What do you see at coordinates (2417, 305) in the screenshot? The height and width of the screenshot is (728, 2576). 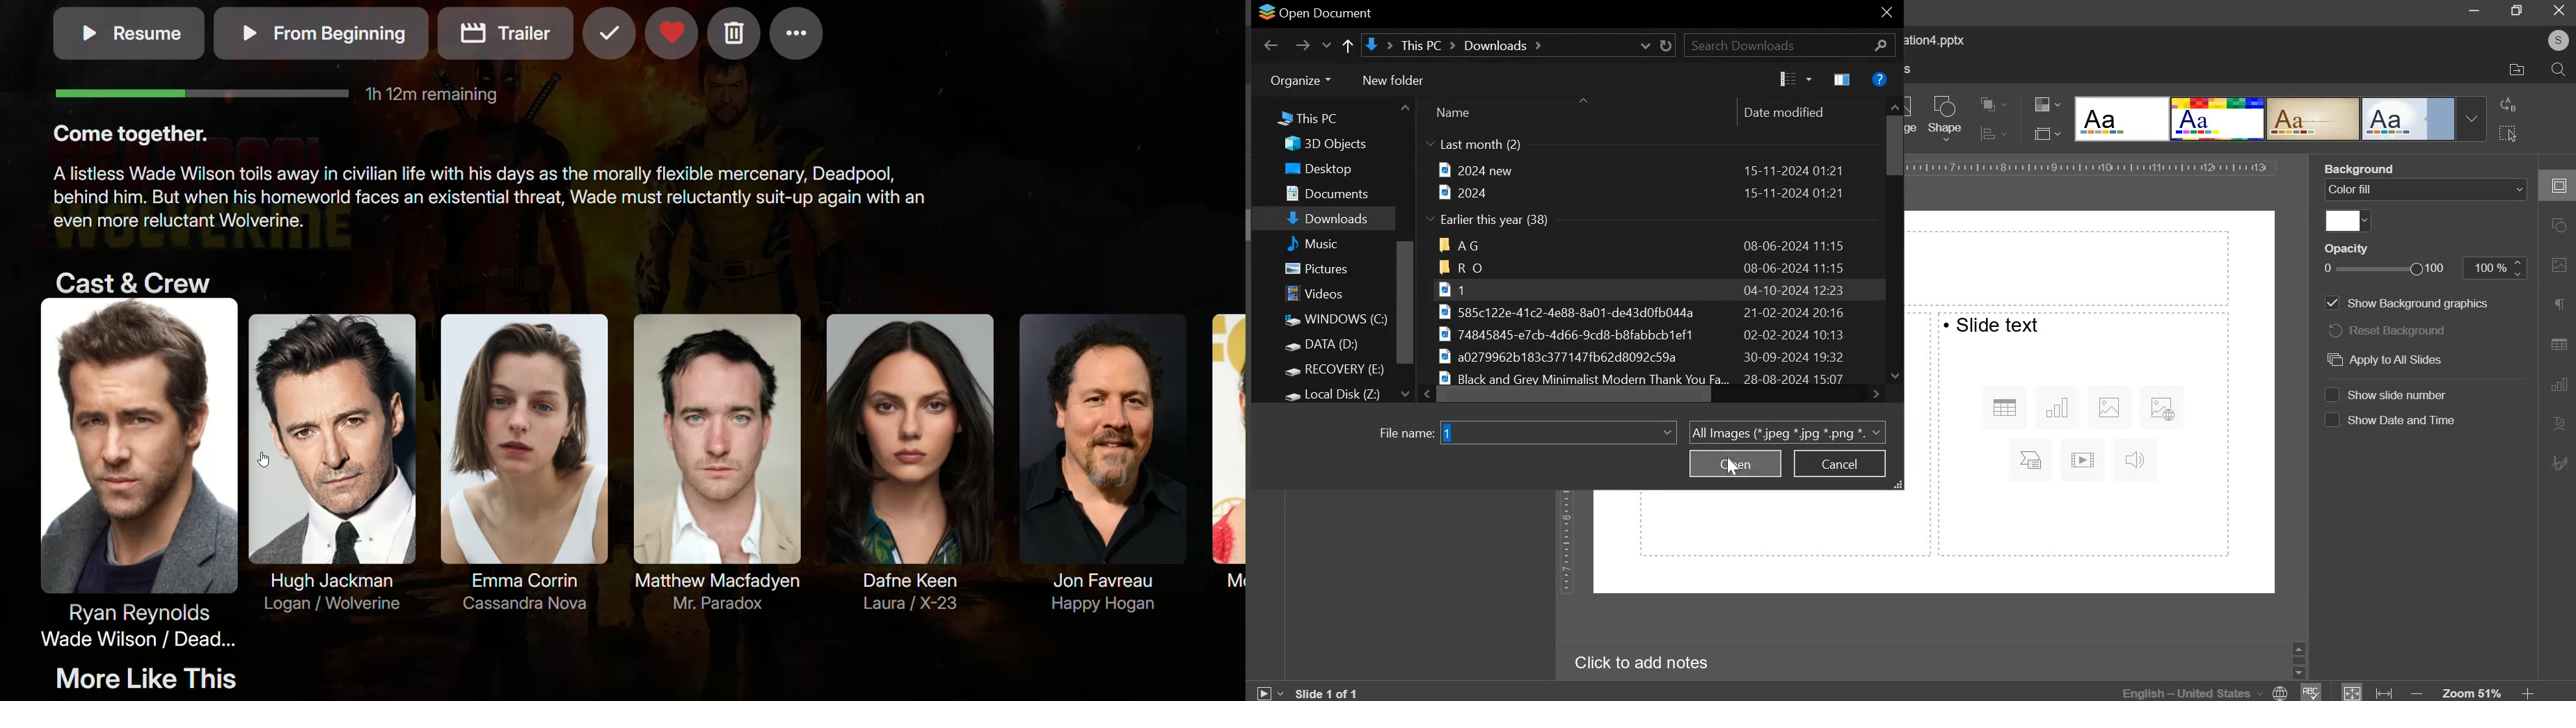 I see `show background graphics` at bounding box center [2417, 305].